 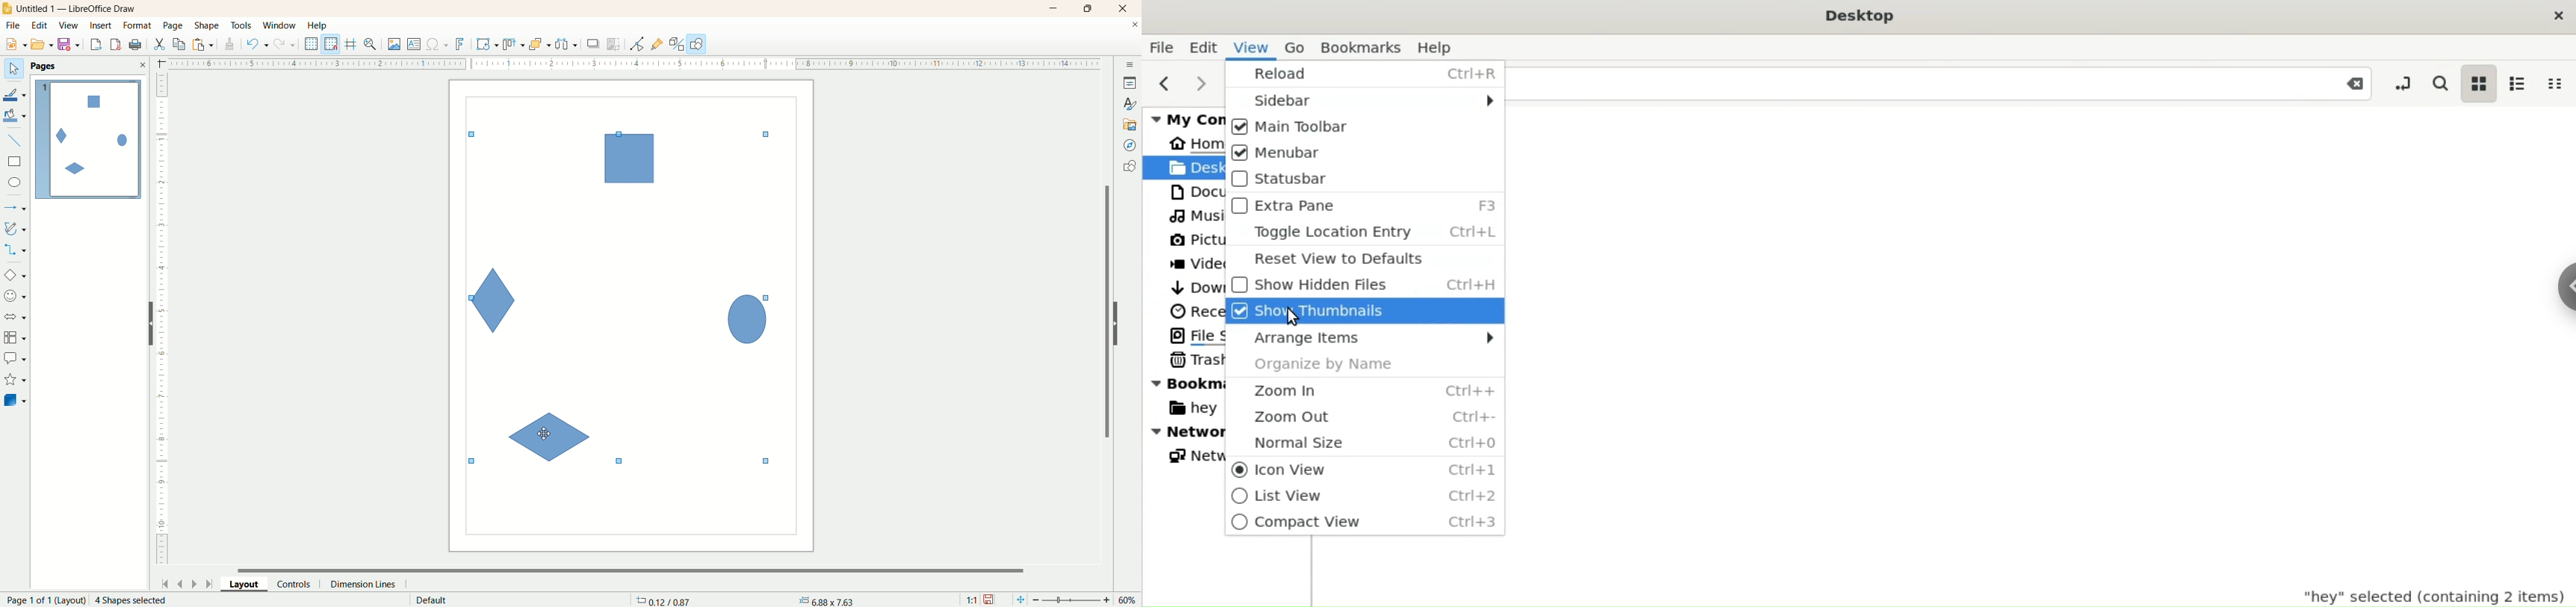 What do you see at coordinates (89, 139) in the screenshot?
I see `page1` at bounding box center [89, 139].